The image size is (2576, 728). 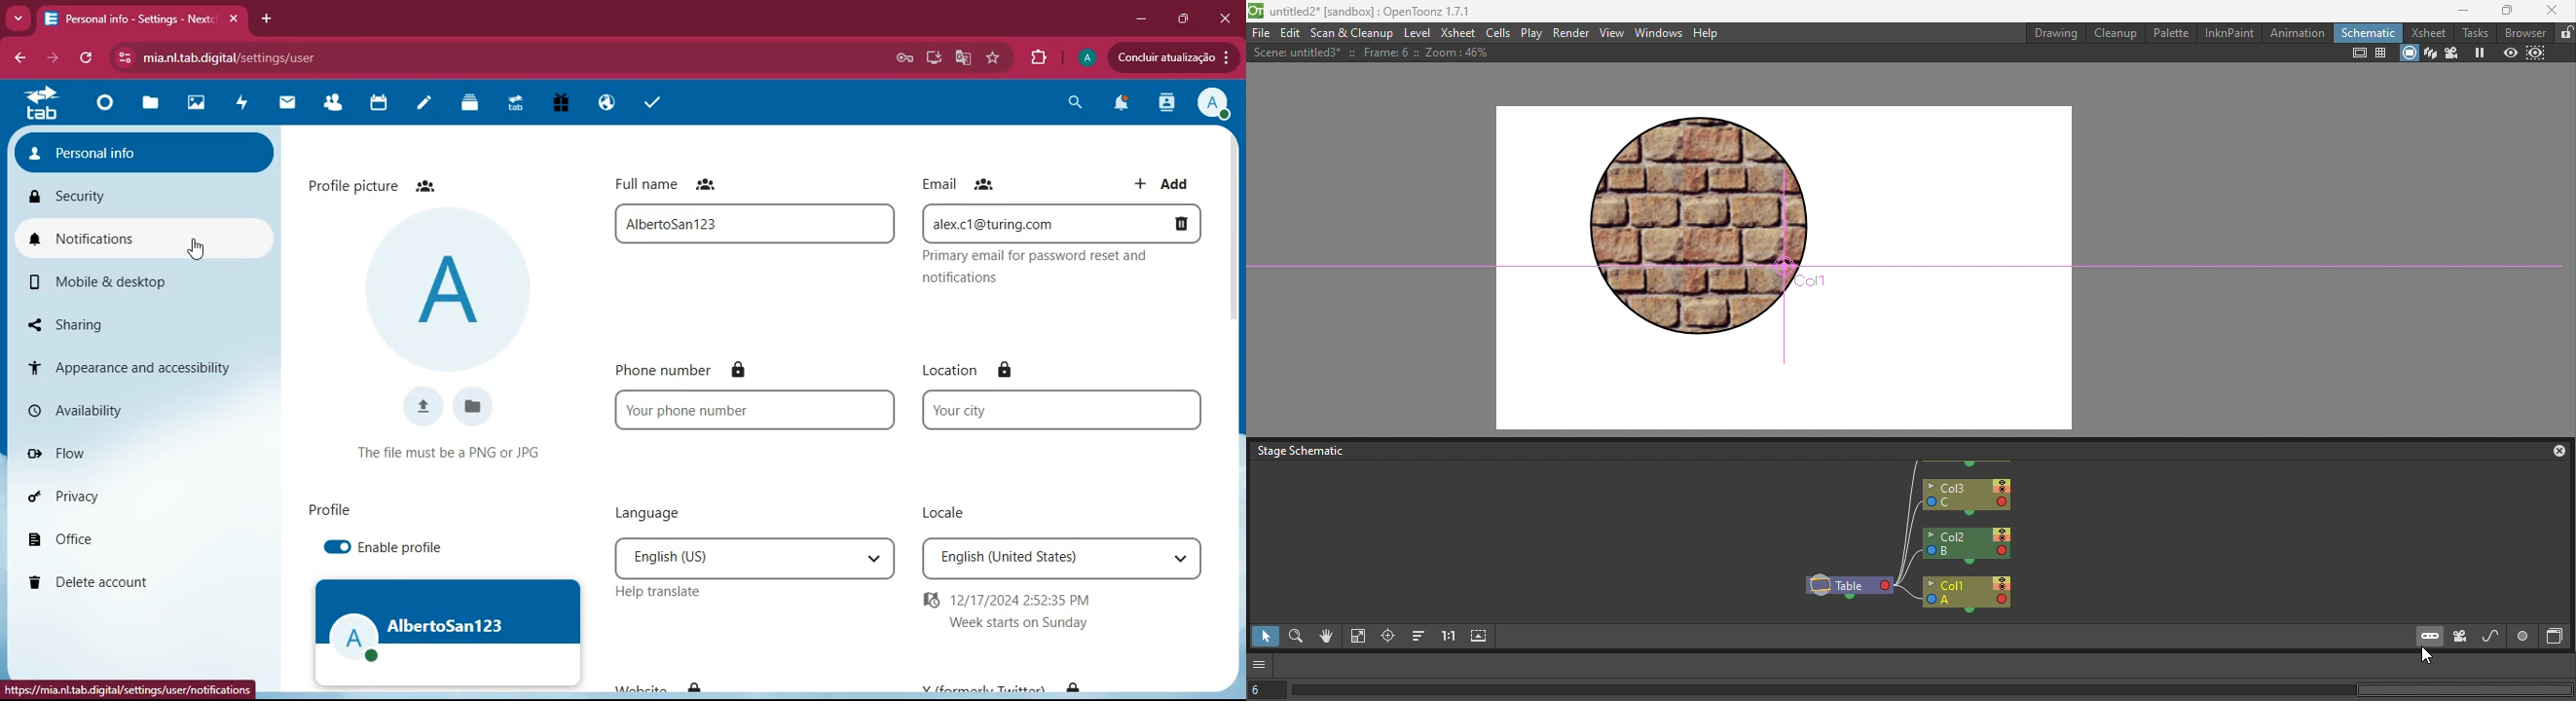 What do you see at coordinates (725, 367) in the screenshot?
I see `phone number` at bounding box center [725, 367].